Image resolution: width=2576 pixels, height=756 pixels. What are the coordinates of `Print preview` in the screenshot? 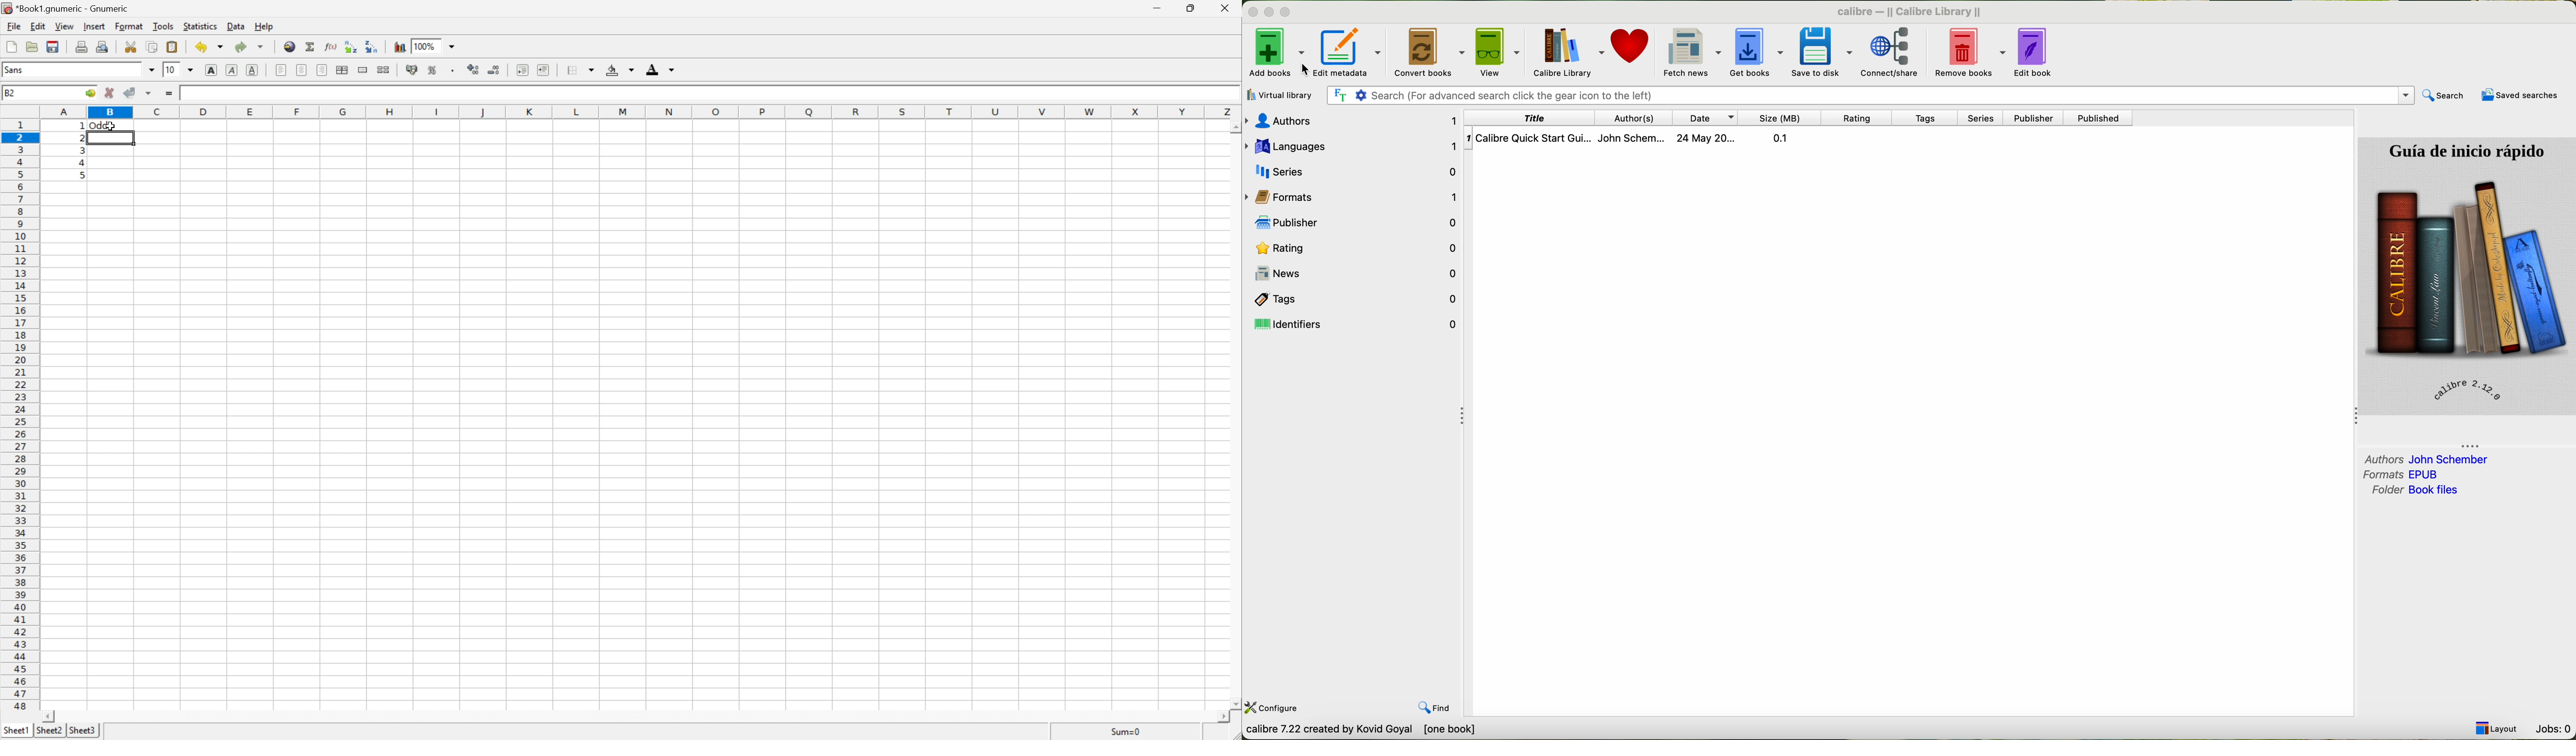 It's located at (102, 46).